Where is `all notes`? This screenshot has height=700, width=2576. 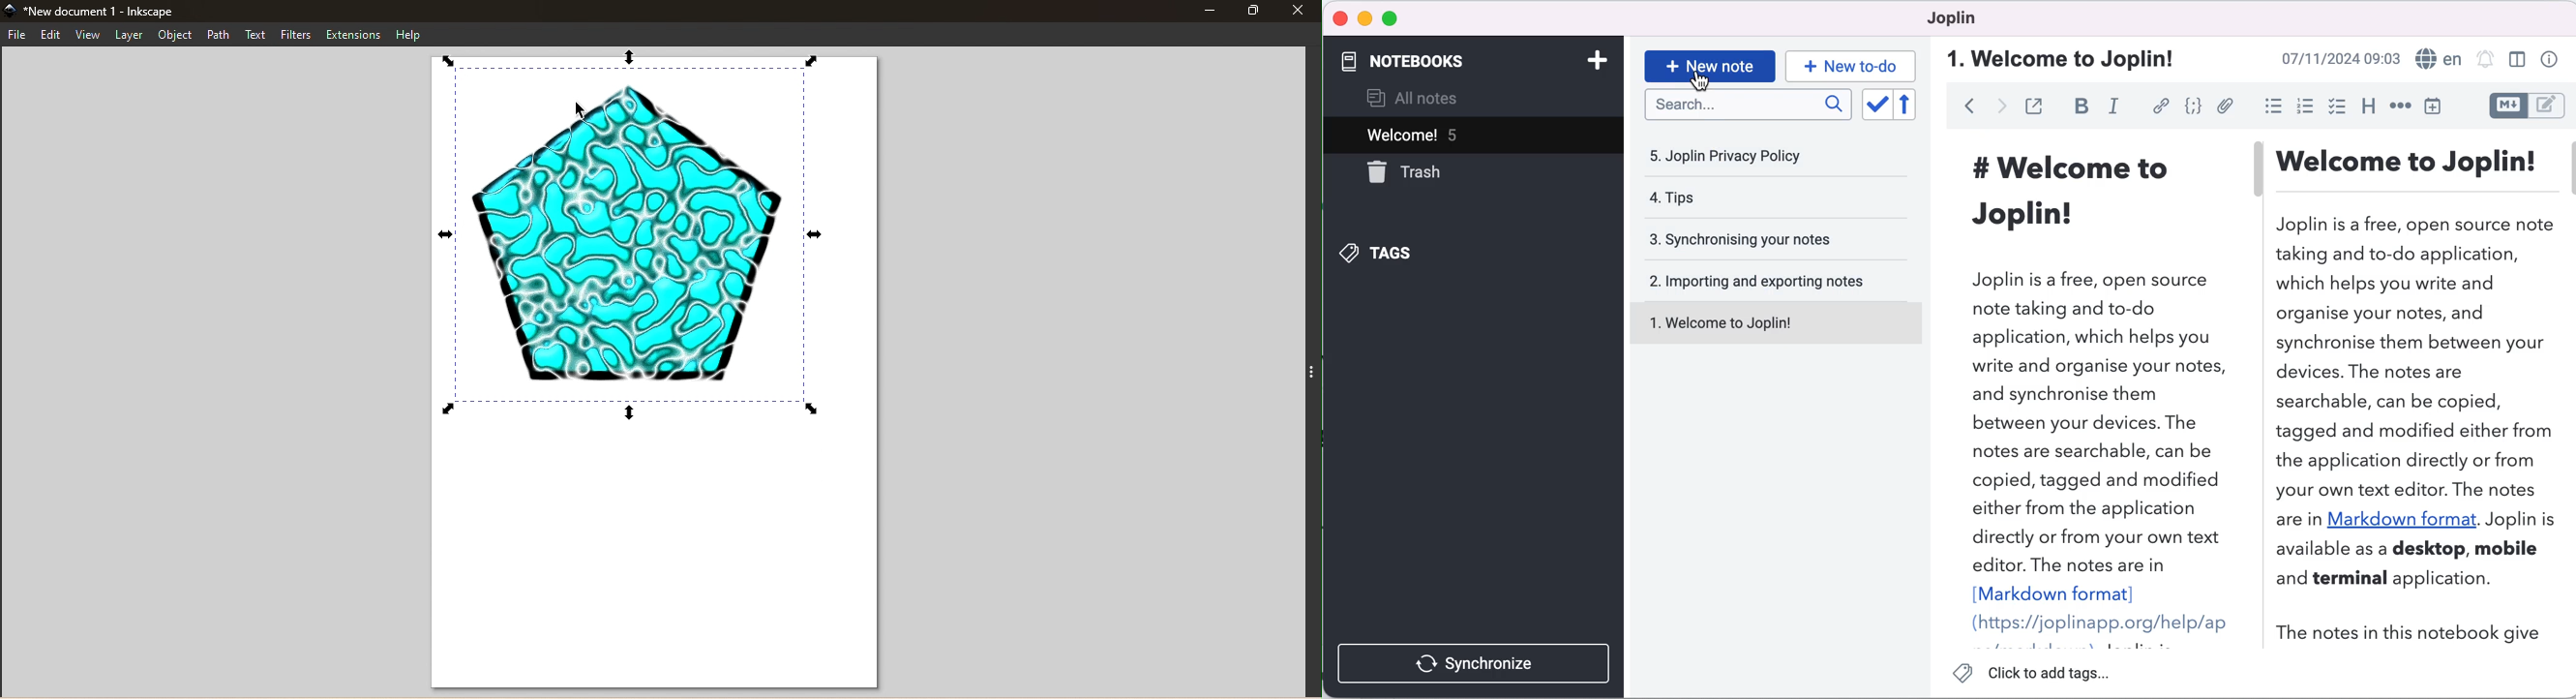 all notes is located at coordinates (1431, 98).